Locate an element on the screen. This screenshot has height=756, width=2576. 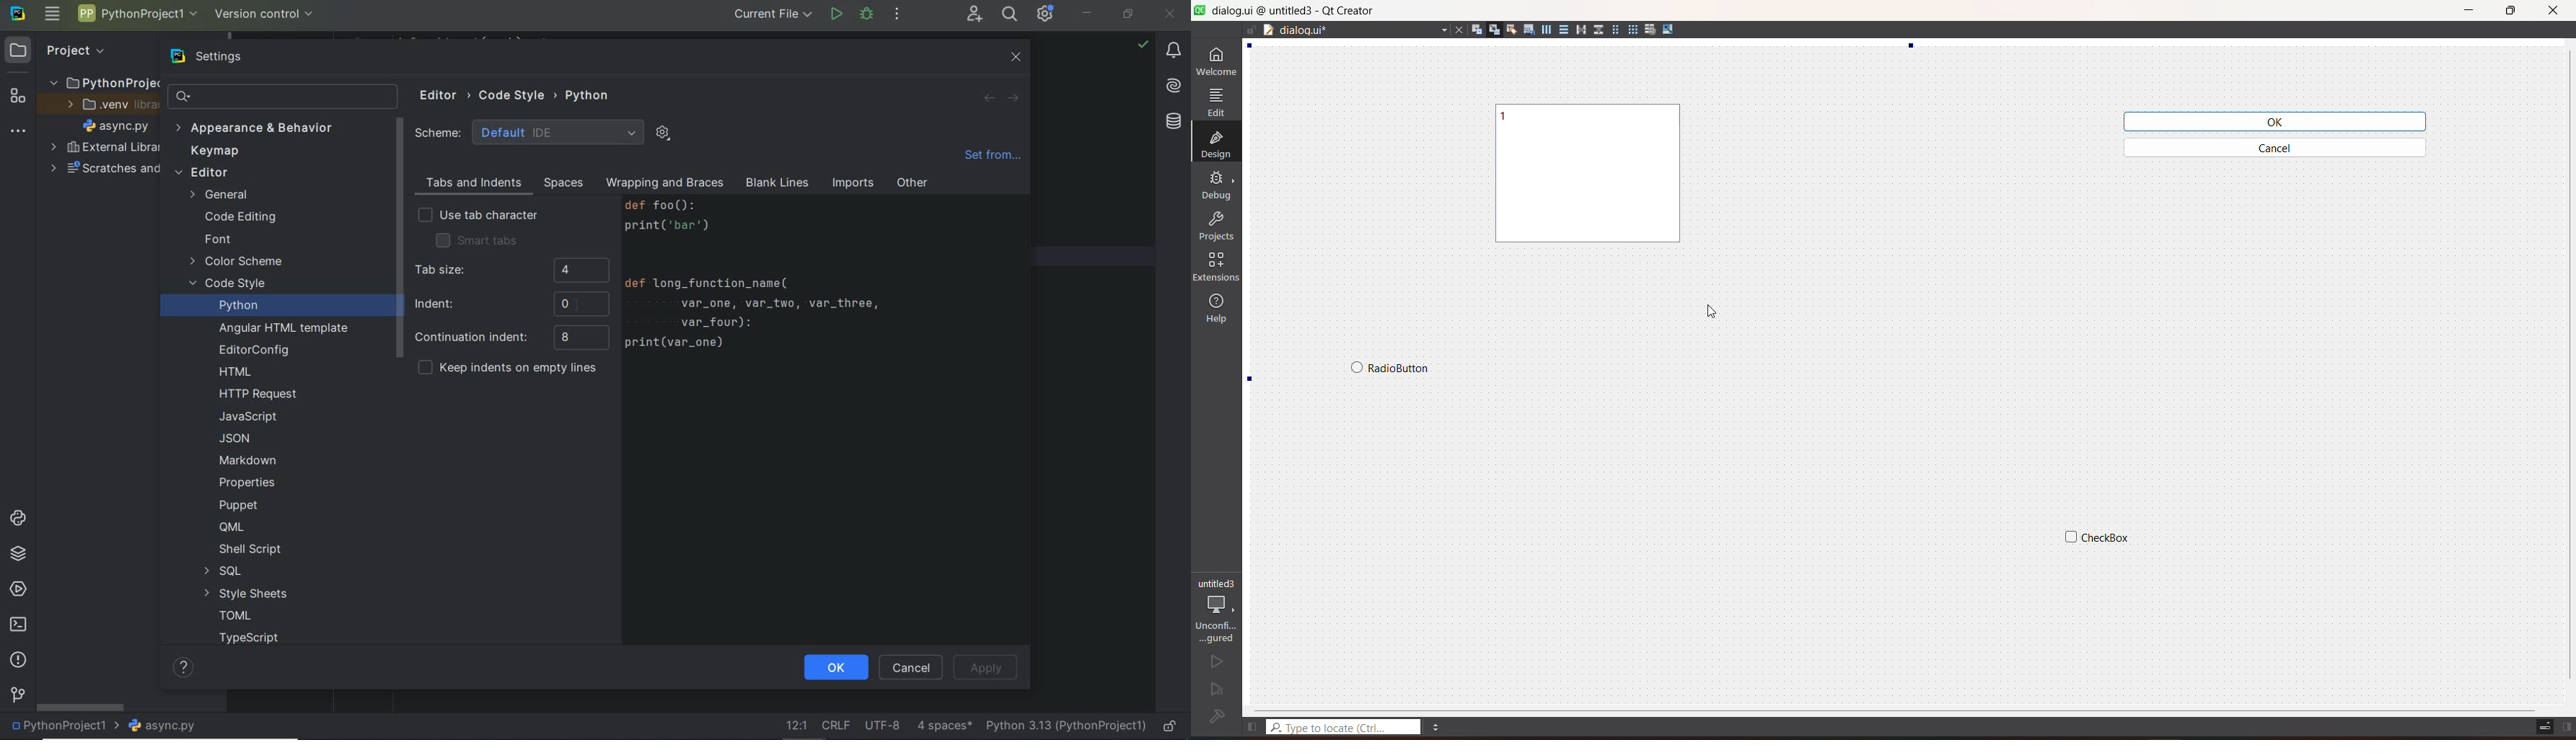
show right sidebar is located at coordinates (2568, 726).